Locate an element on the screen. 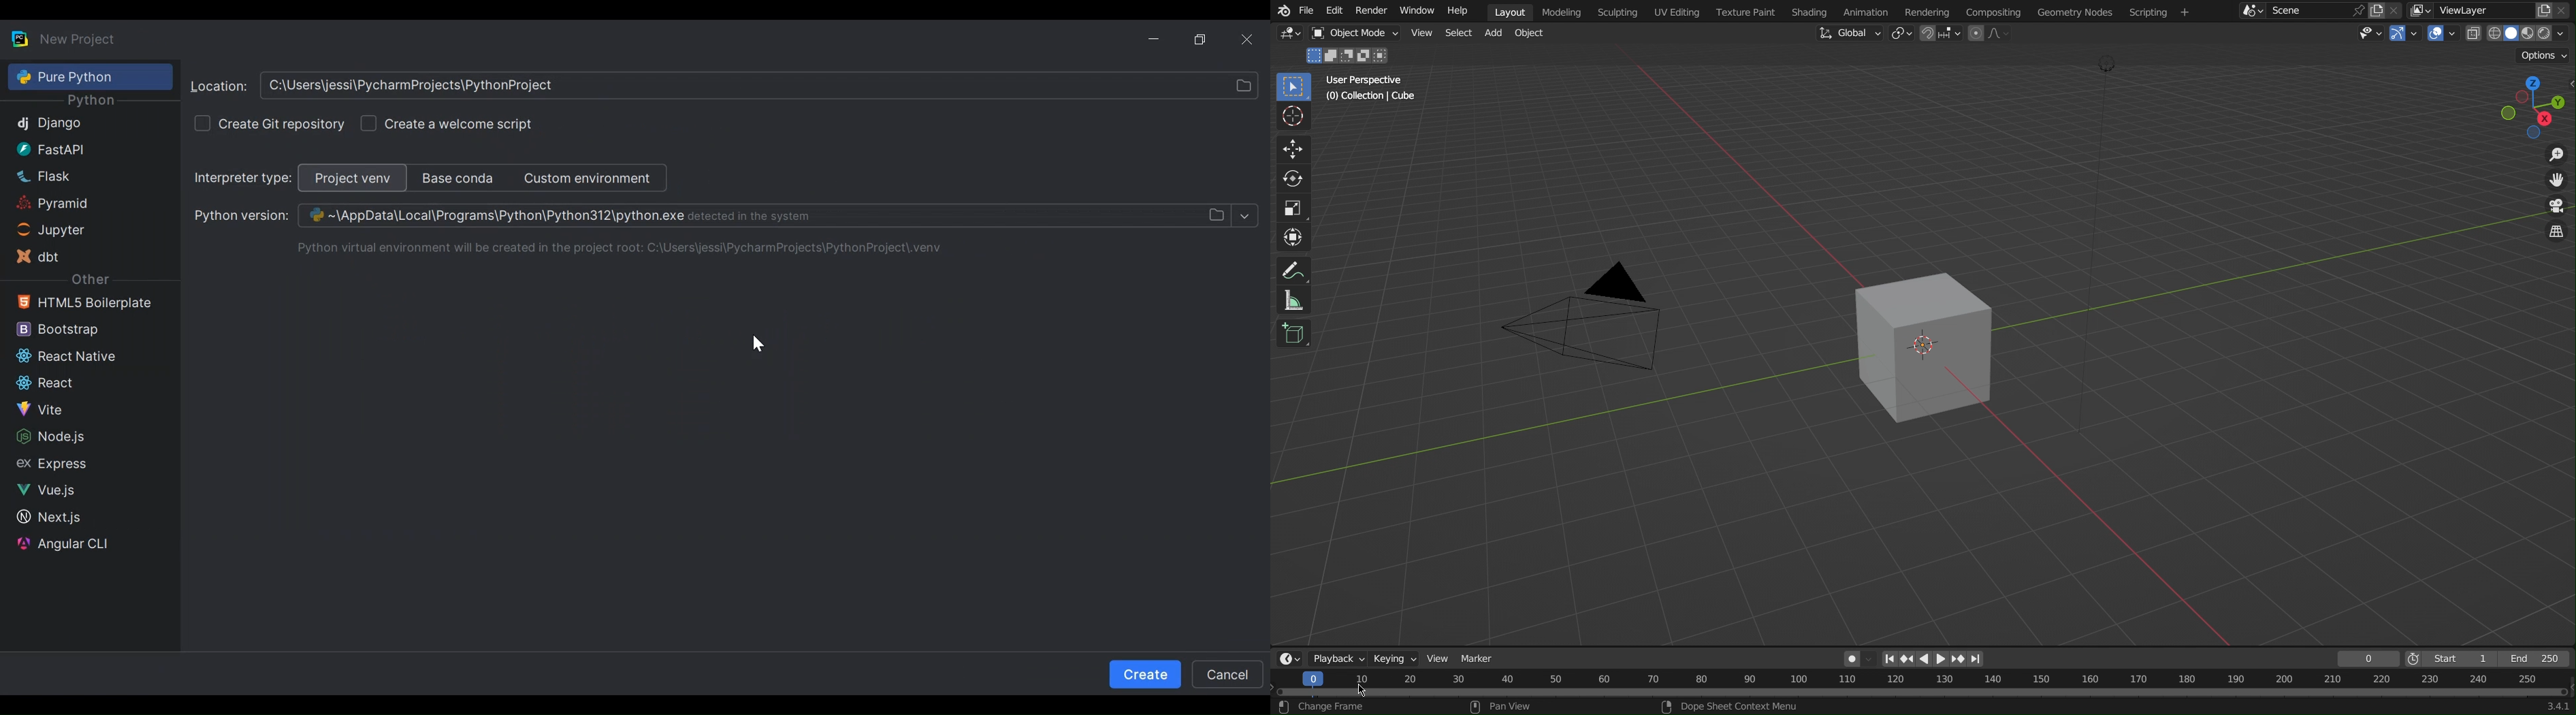 The width and height of the screenshot is (2576, 728). Browse Python Version is located at coordinates (674, 214).